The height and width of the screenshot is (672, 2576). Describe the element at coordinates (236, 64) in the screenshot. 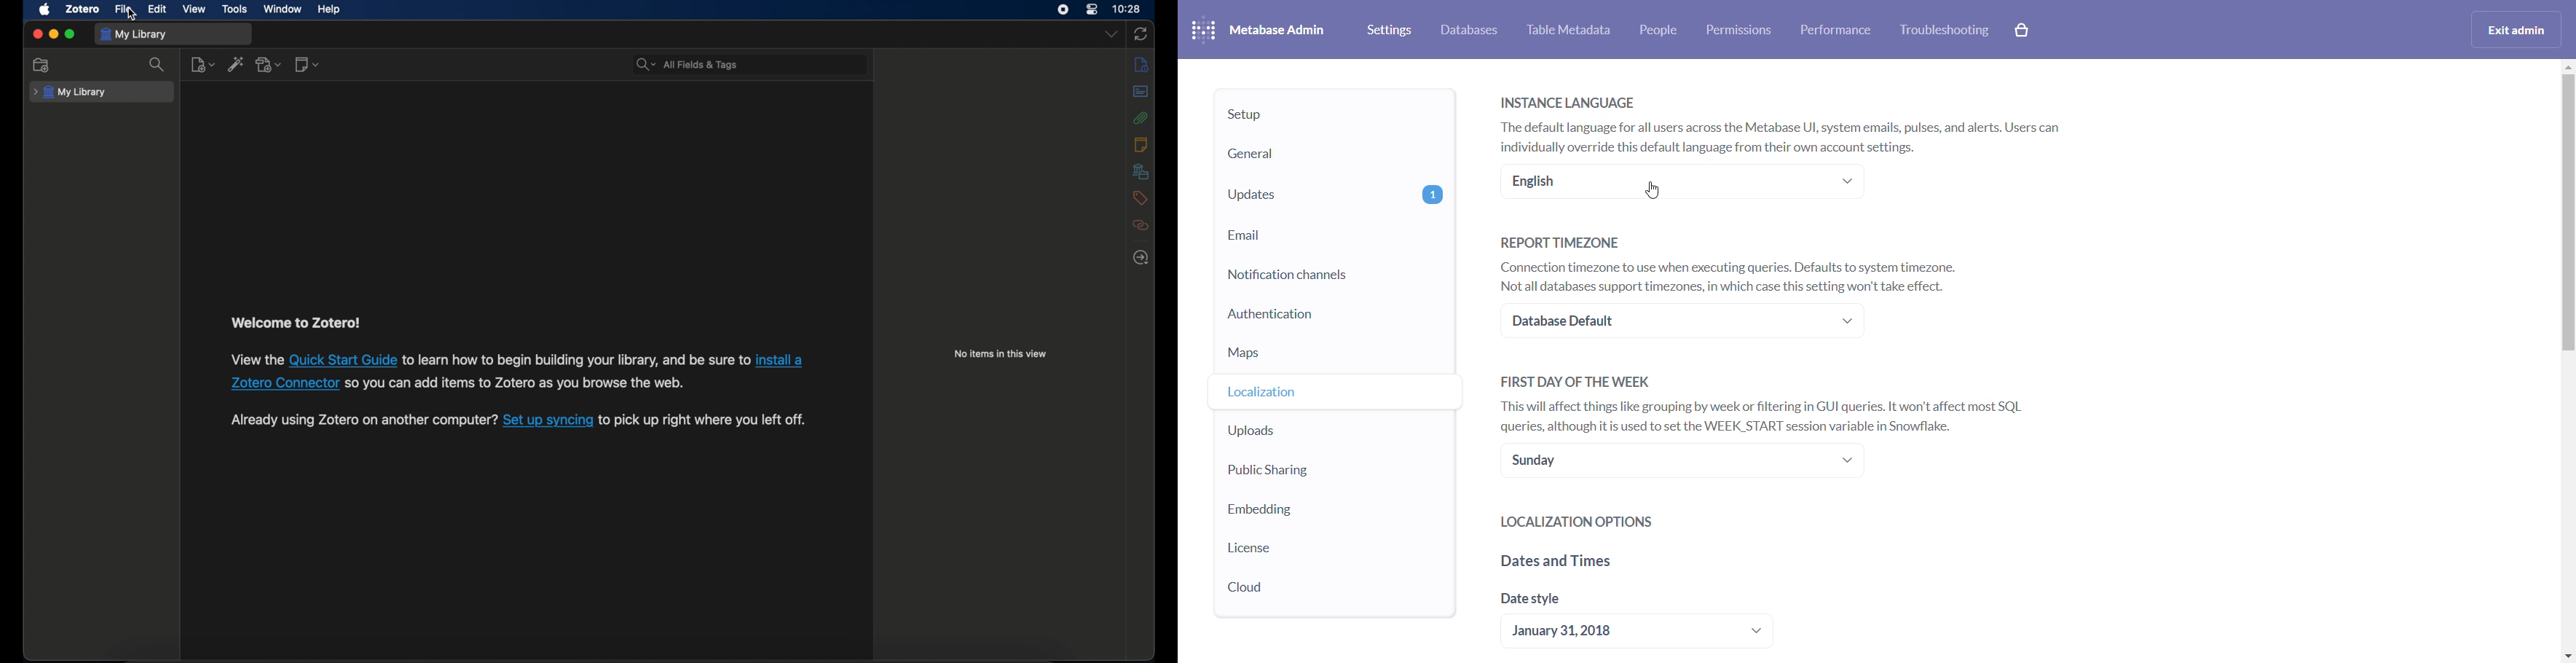

I see `add item by identifier` at that location.